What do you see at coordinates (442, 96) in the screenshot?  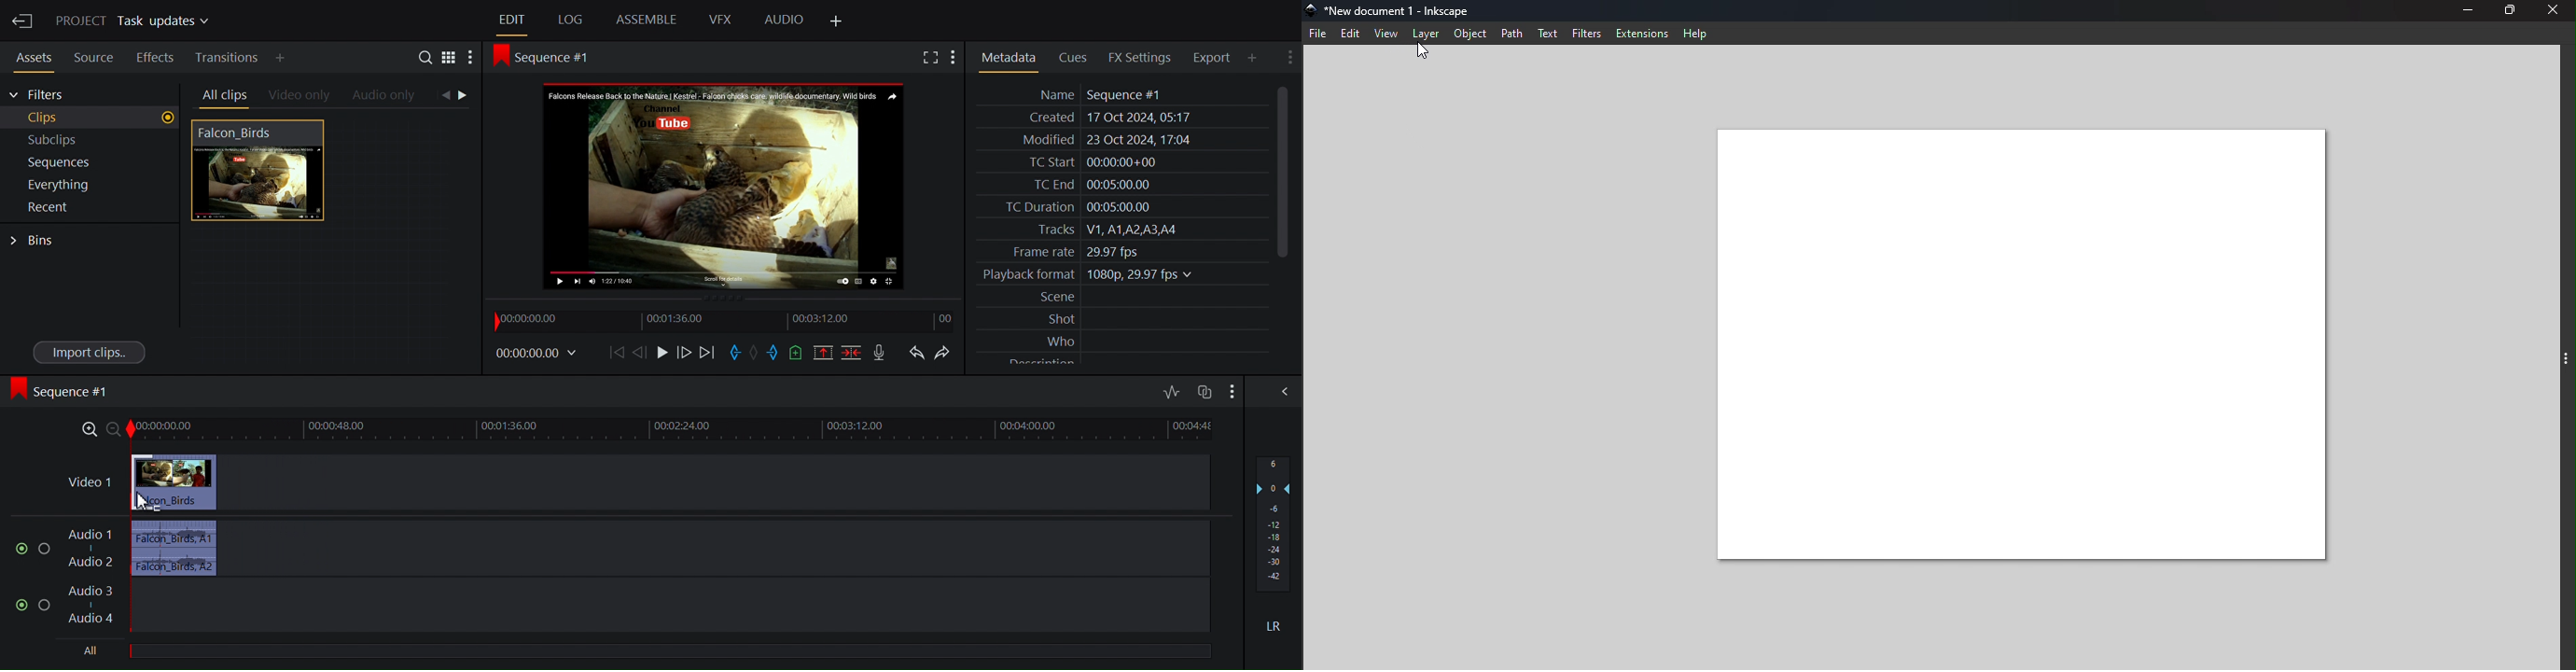 I see `Click to go back` at bounding box center [442, 96].